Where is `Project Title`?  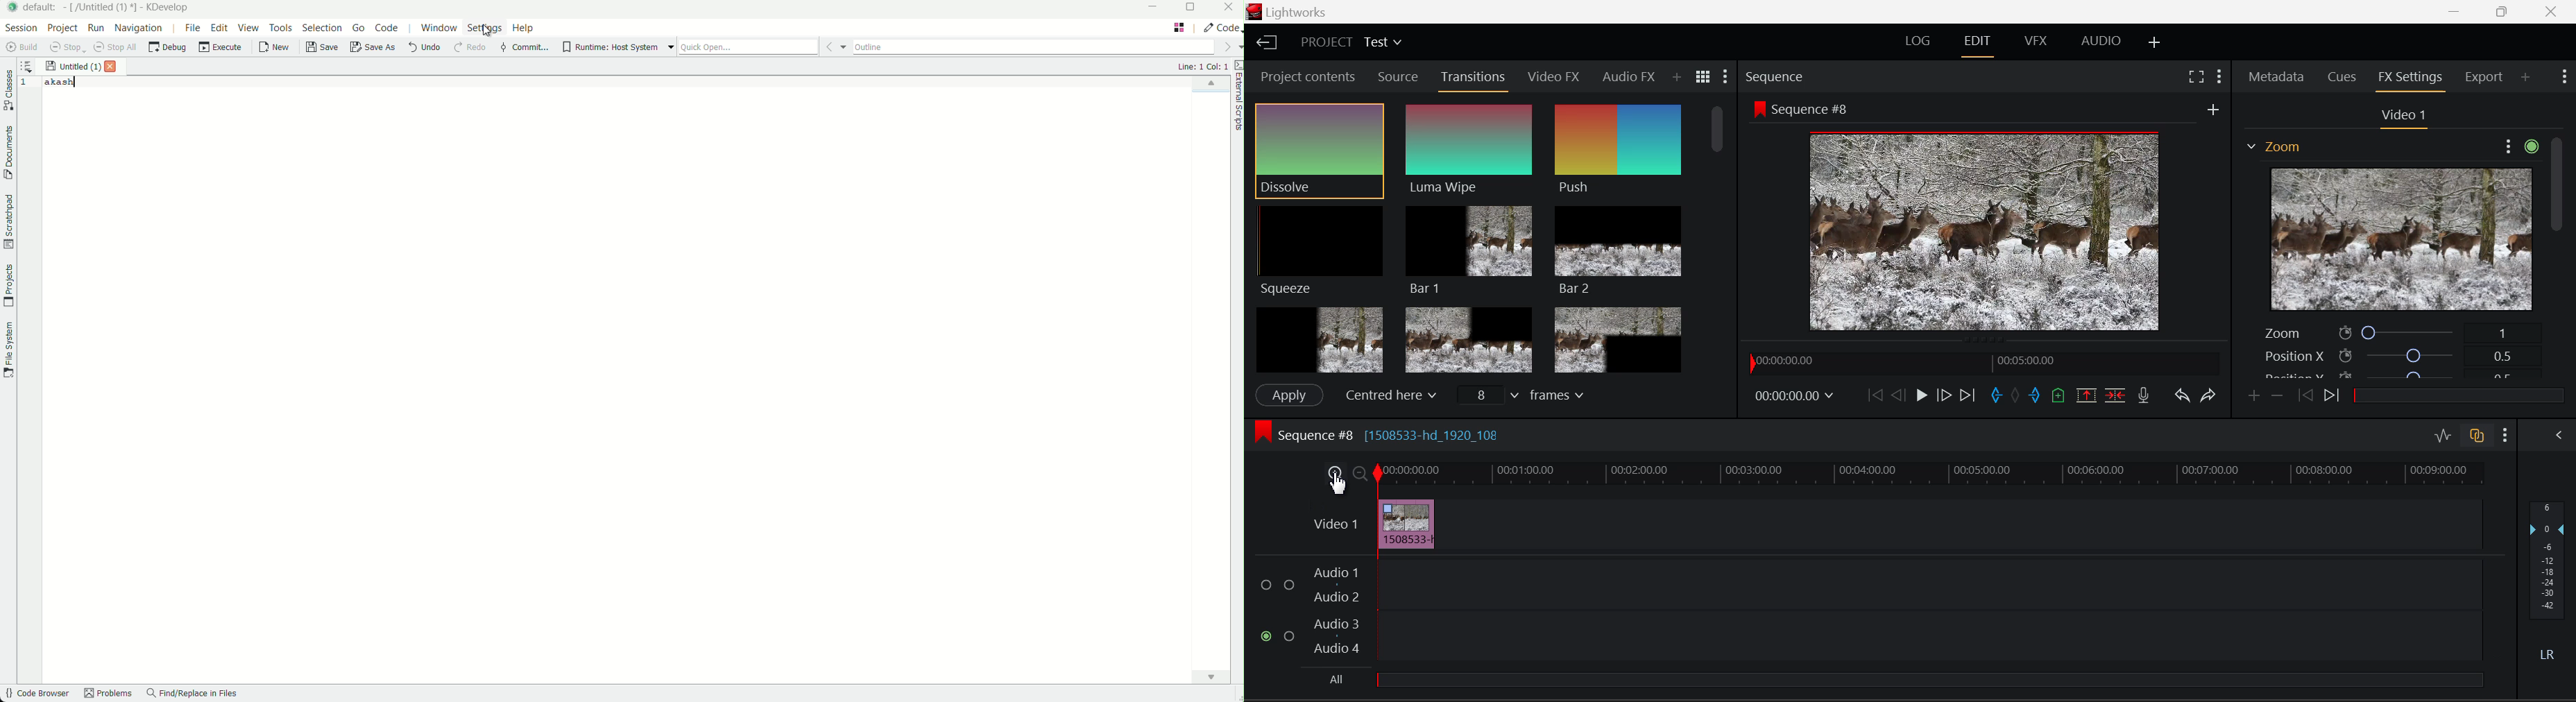
Project Title is located at coordinates (1351, 42).